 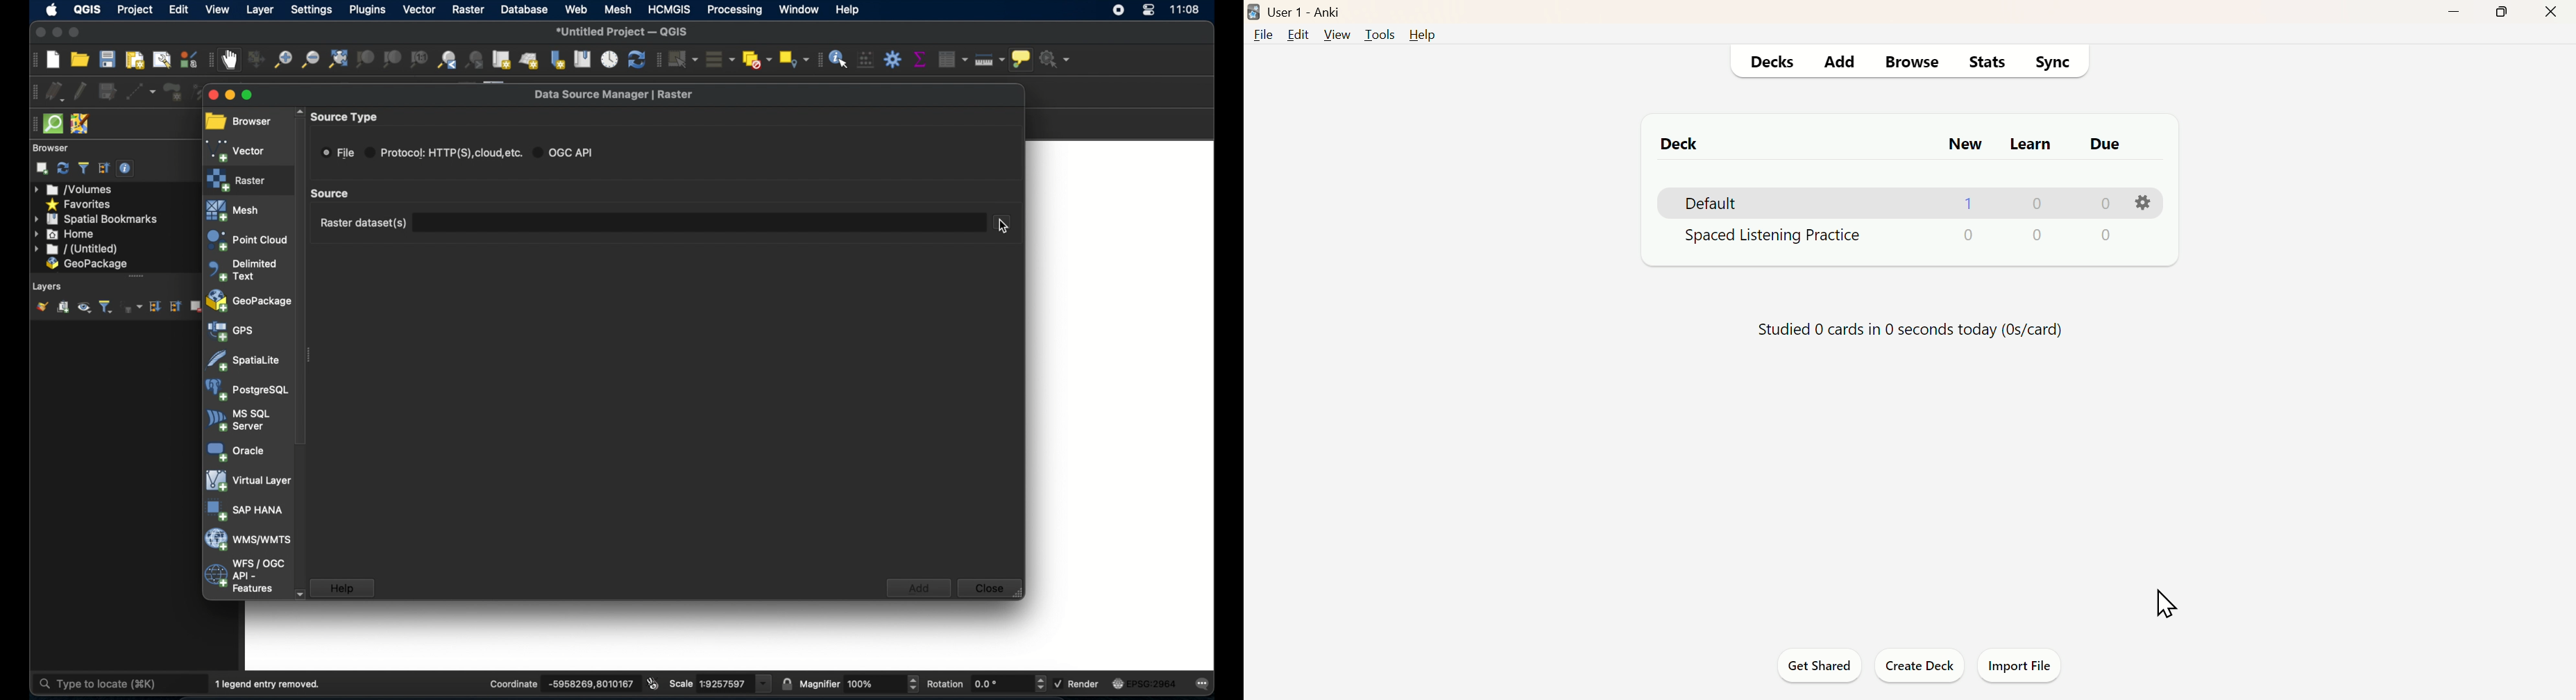 I want to click on identify features, so click(x=839, y=58).